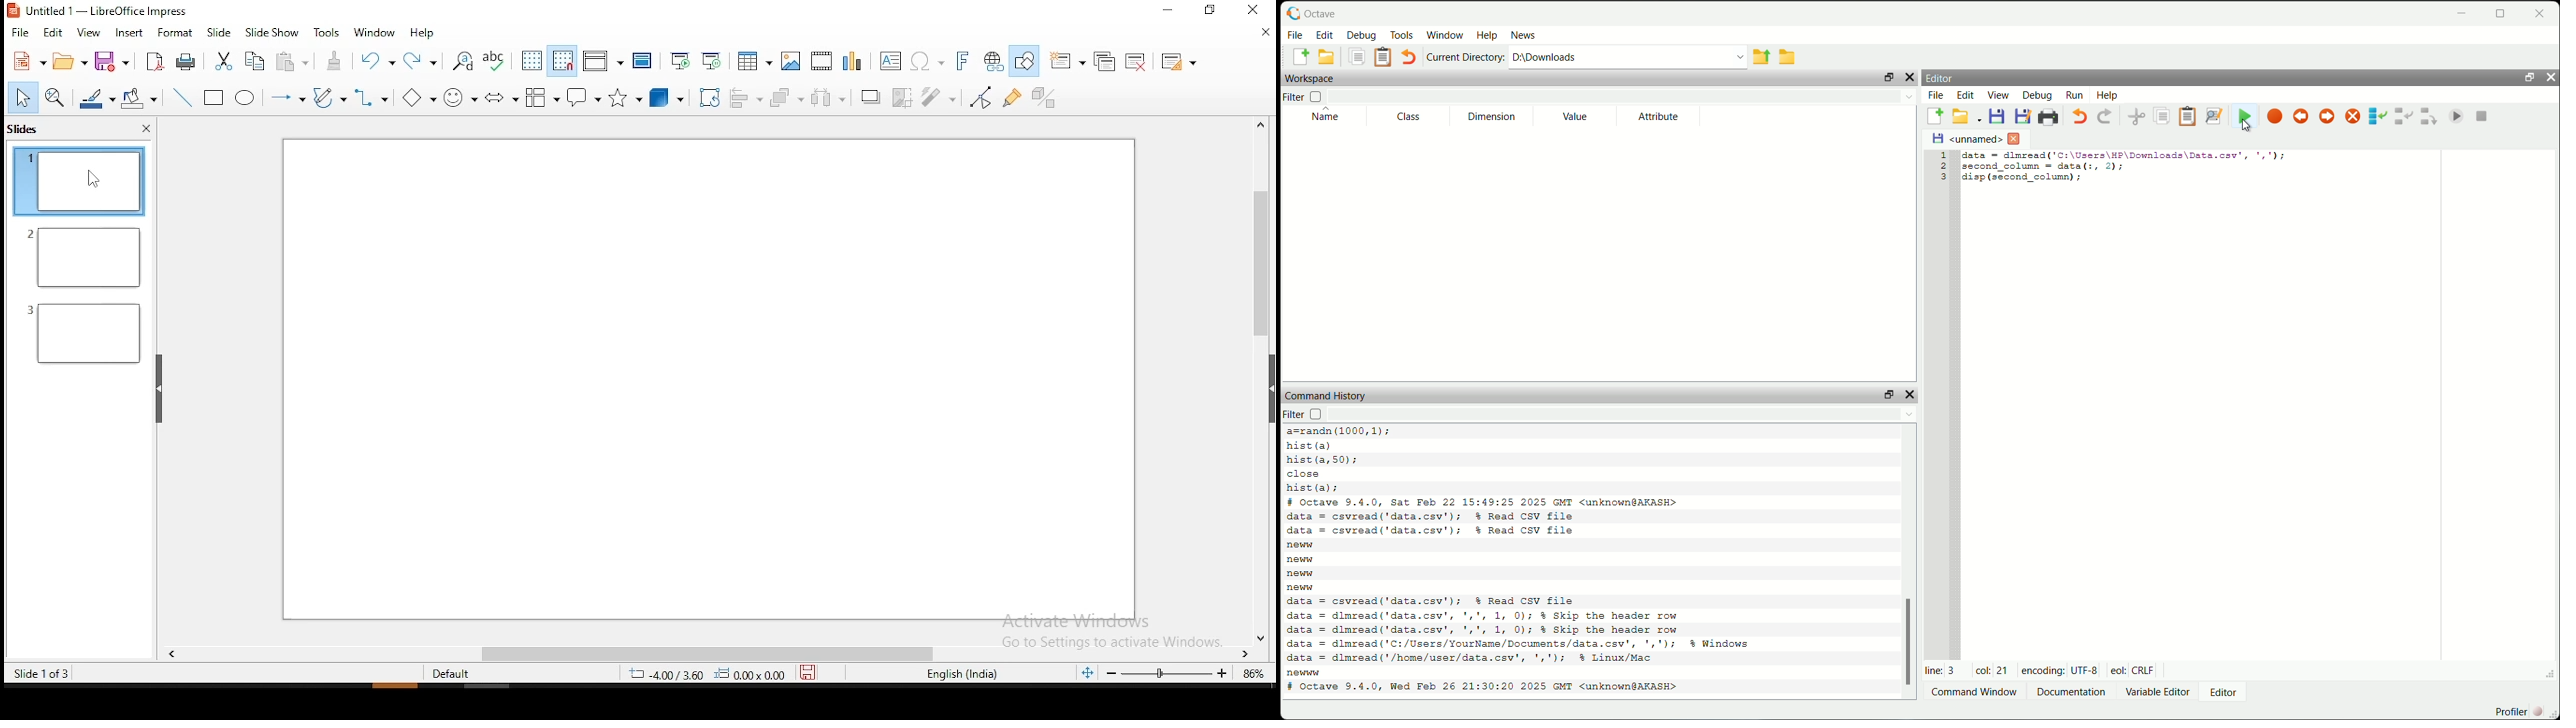 Image resolution: width=2576 pixels, height=728 pixels. What do you see at coordinates (96, 178) in the screenshot?
I see `mouse pointer` at bounding box center [96, 178].